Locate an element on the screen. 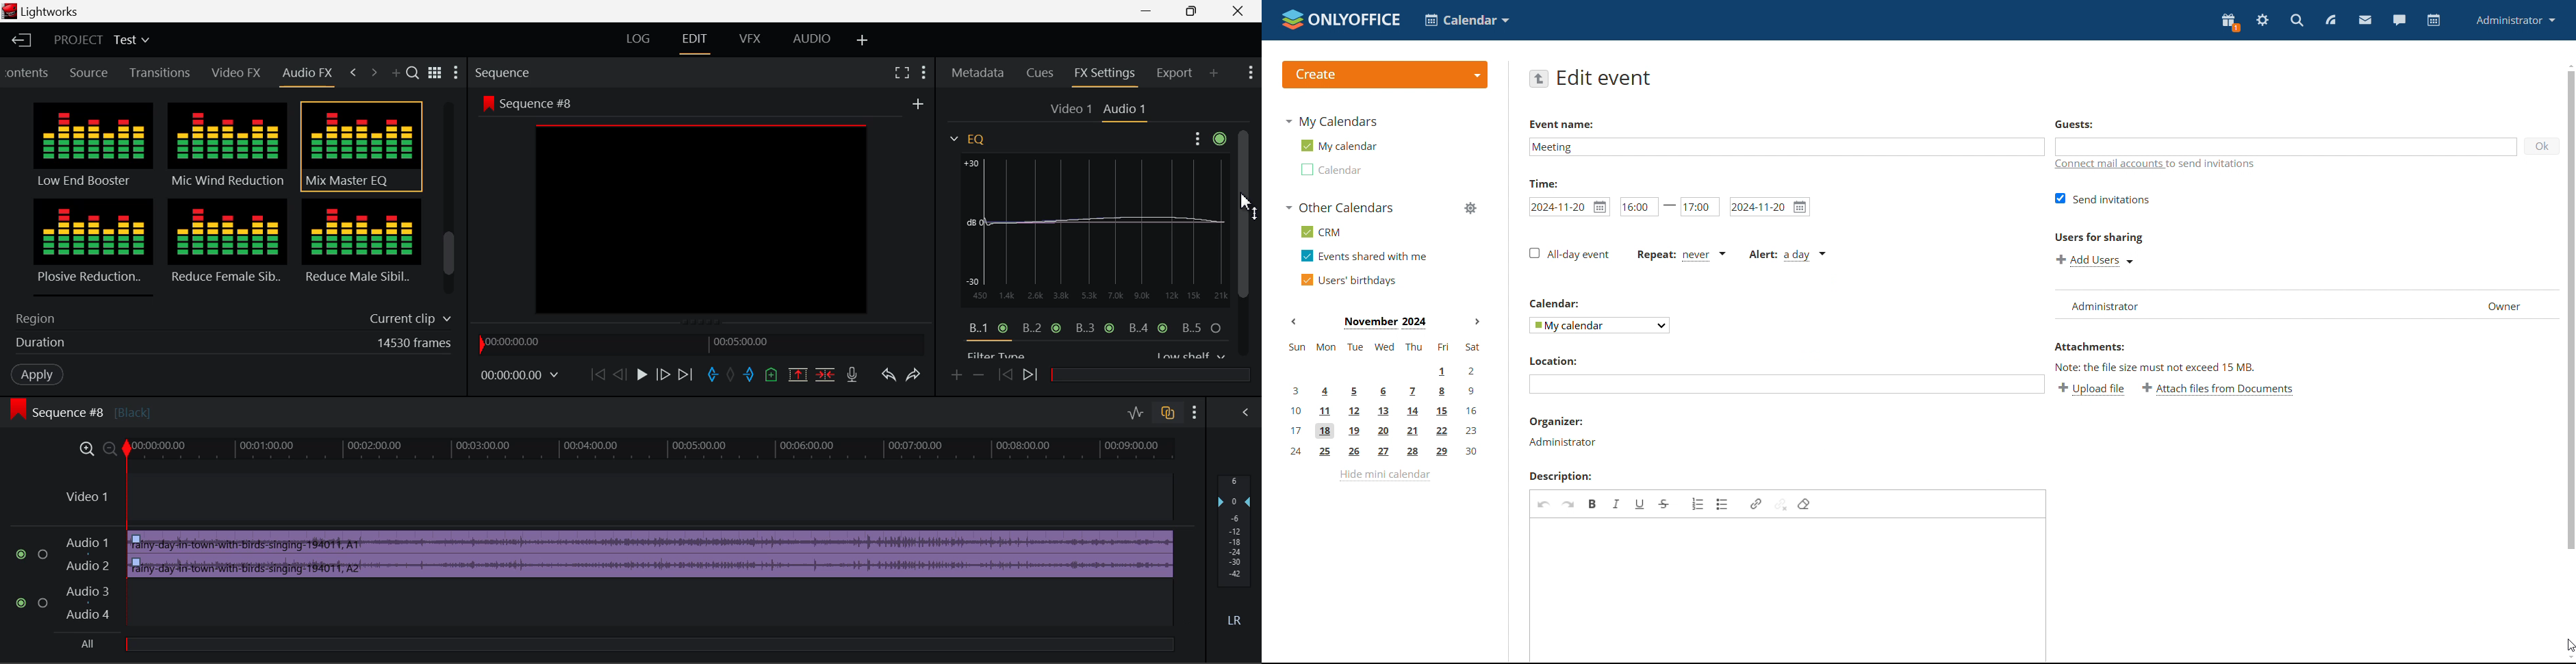  redo is located at coordinates (1568, 505).